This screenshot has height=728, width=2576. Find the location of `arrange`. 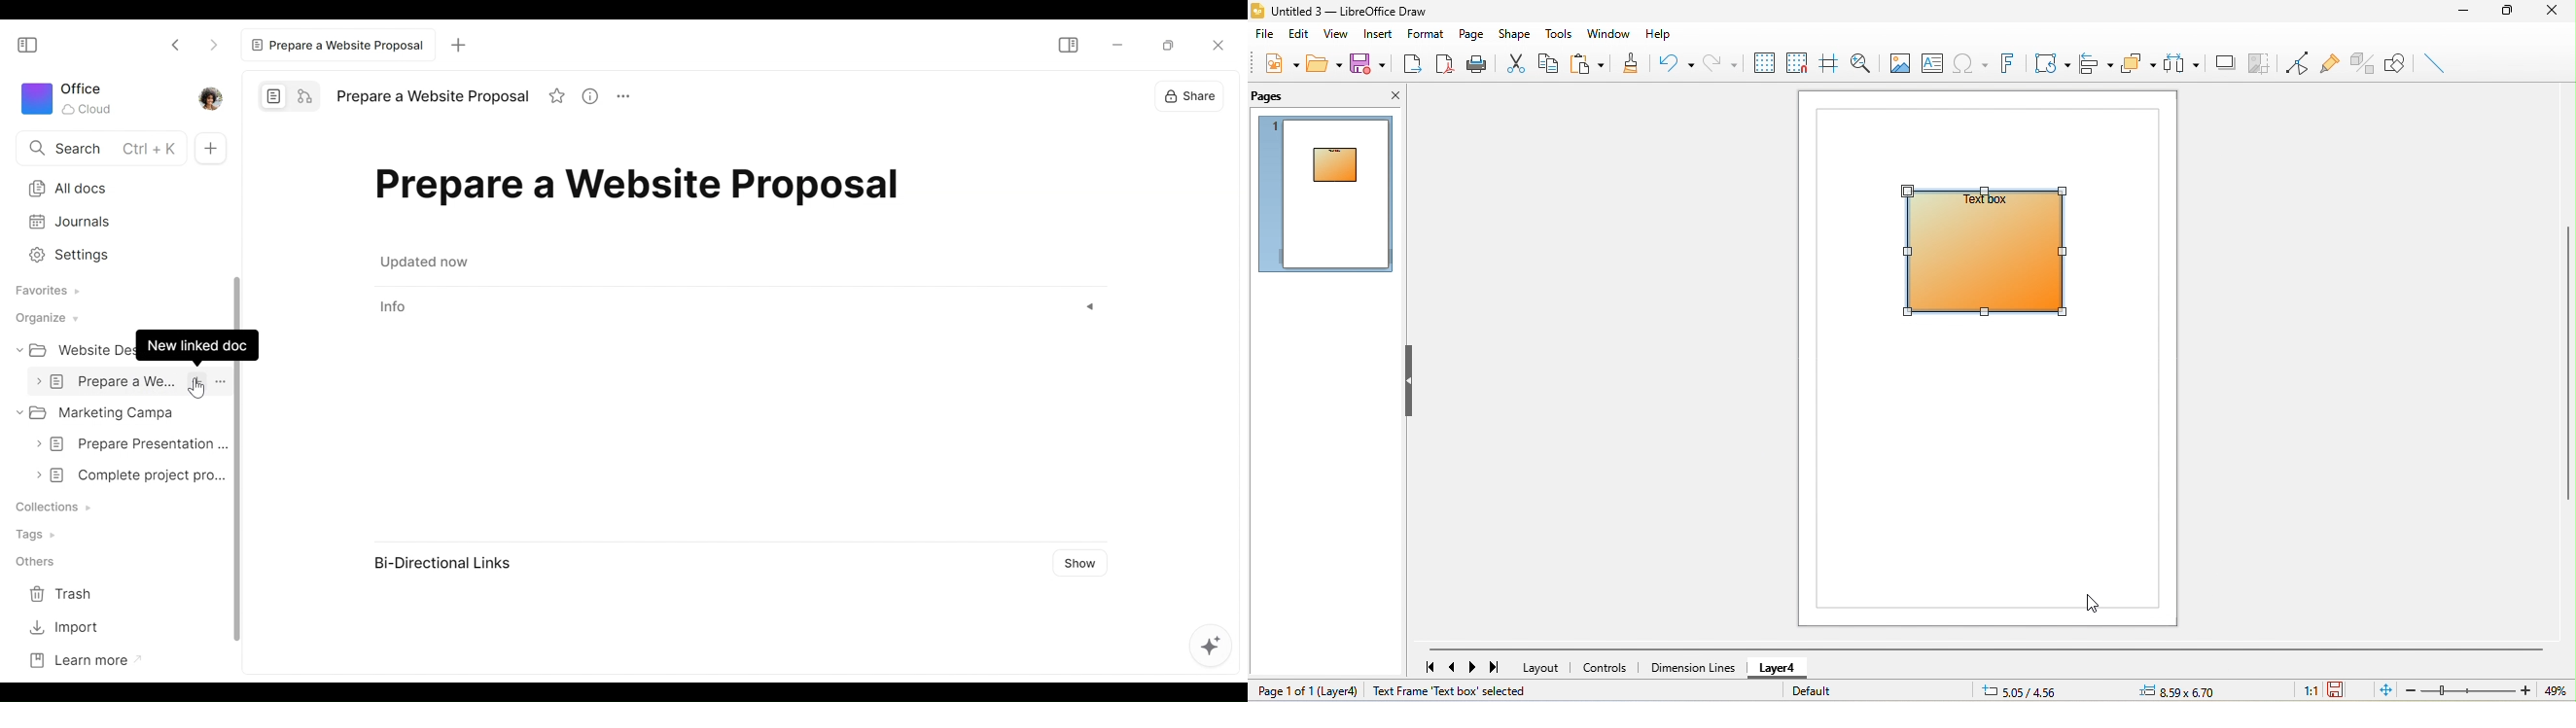

arrange is located at coordinates (2138, 64).